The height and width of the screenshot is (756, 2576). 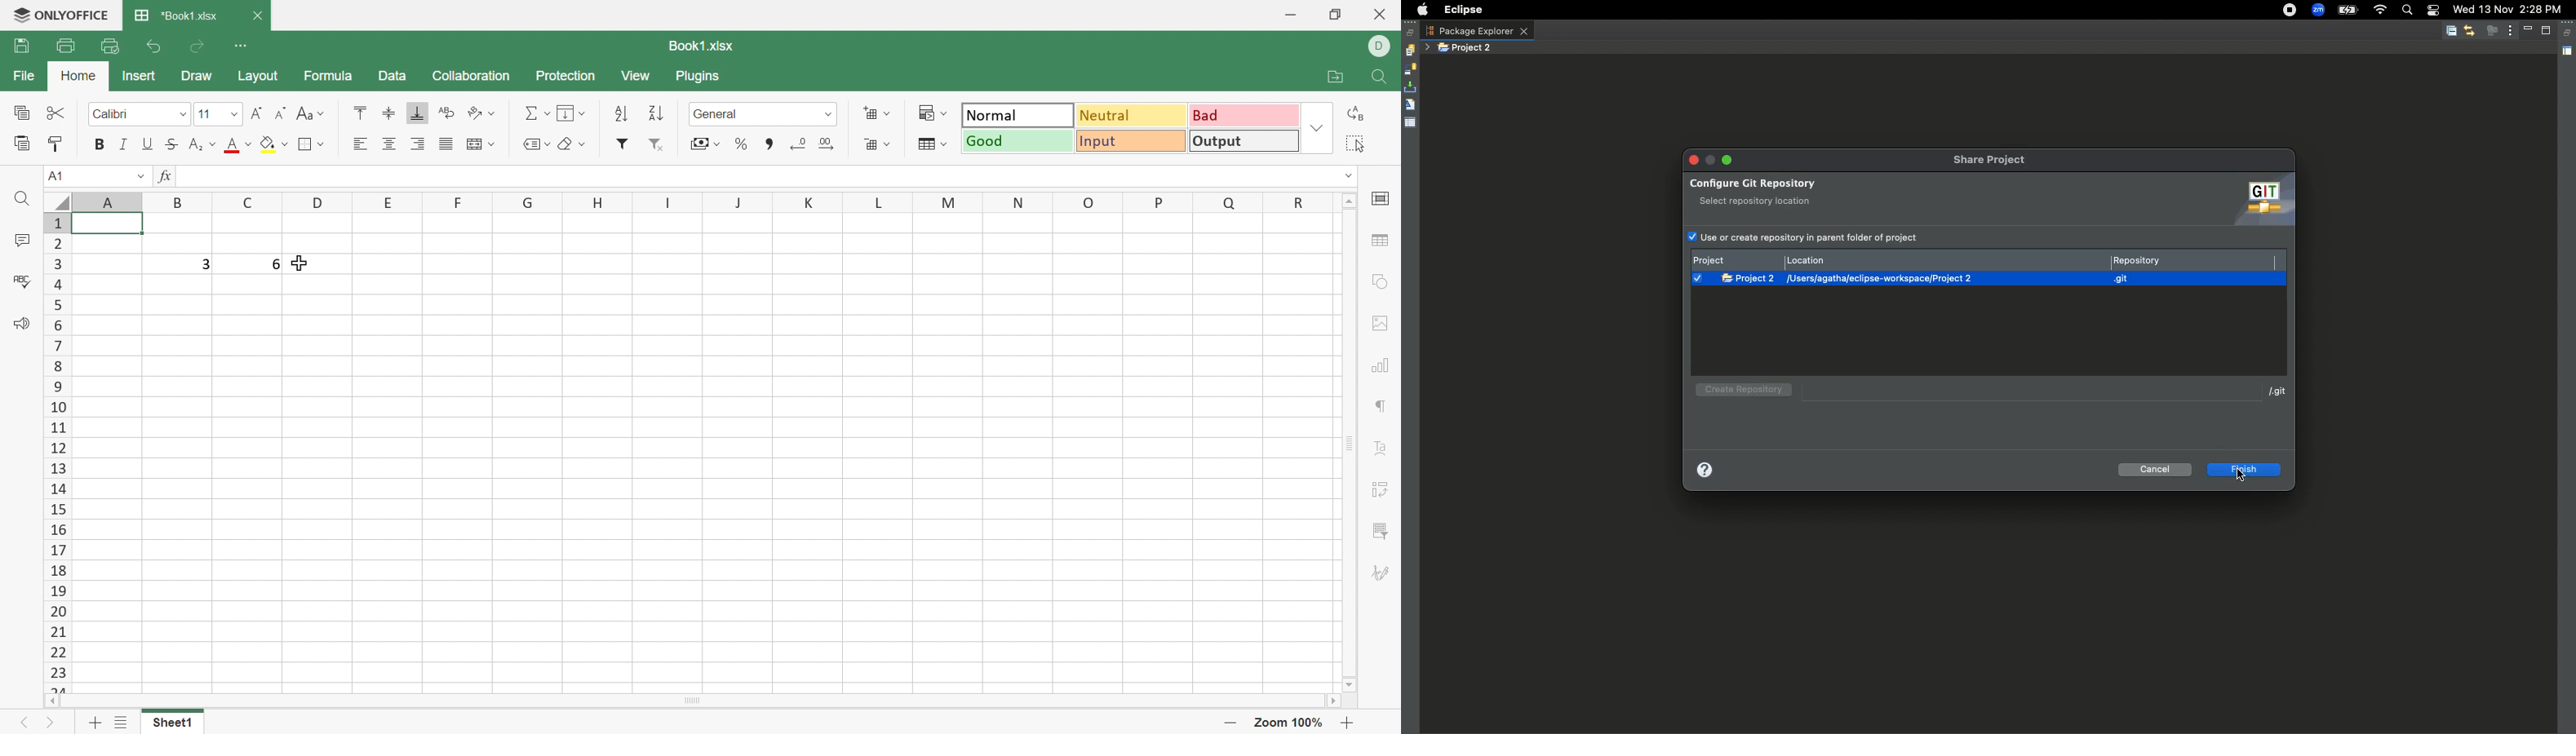 I want to click on Drop down, so click(x=1318, y=129).